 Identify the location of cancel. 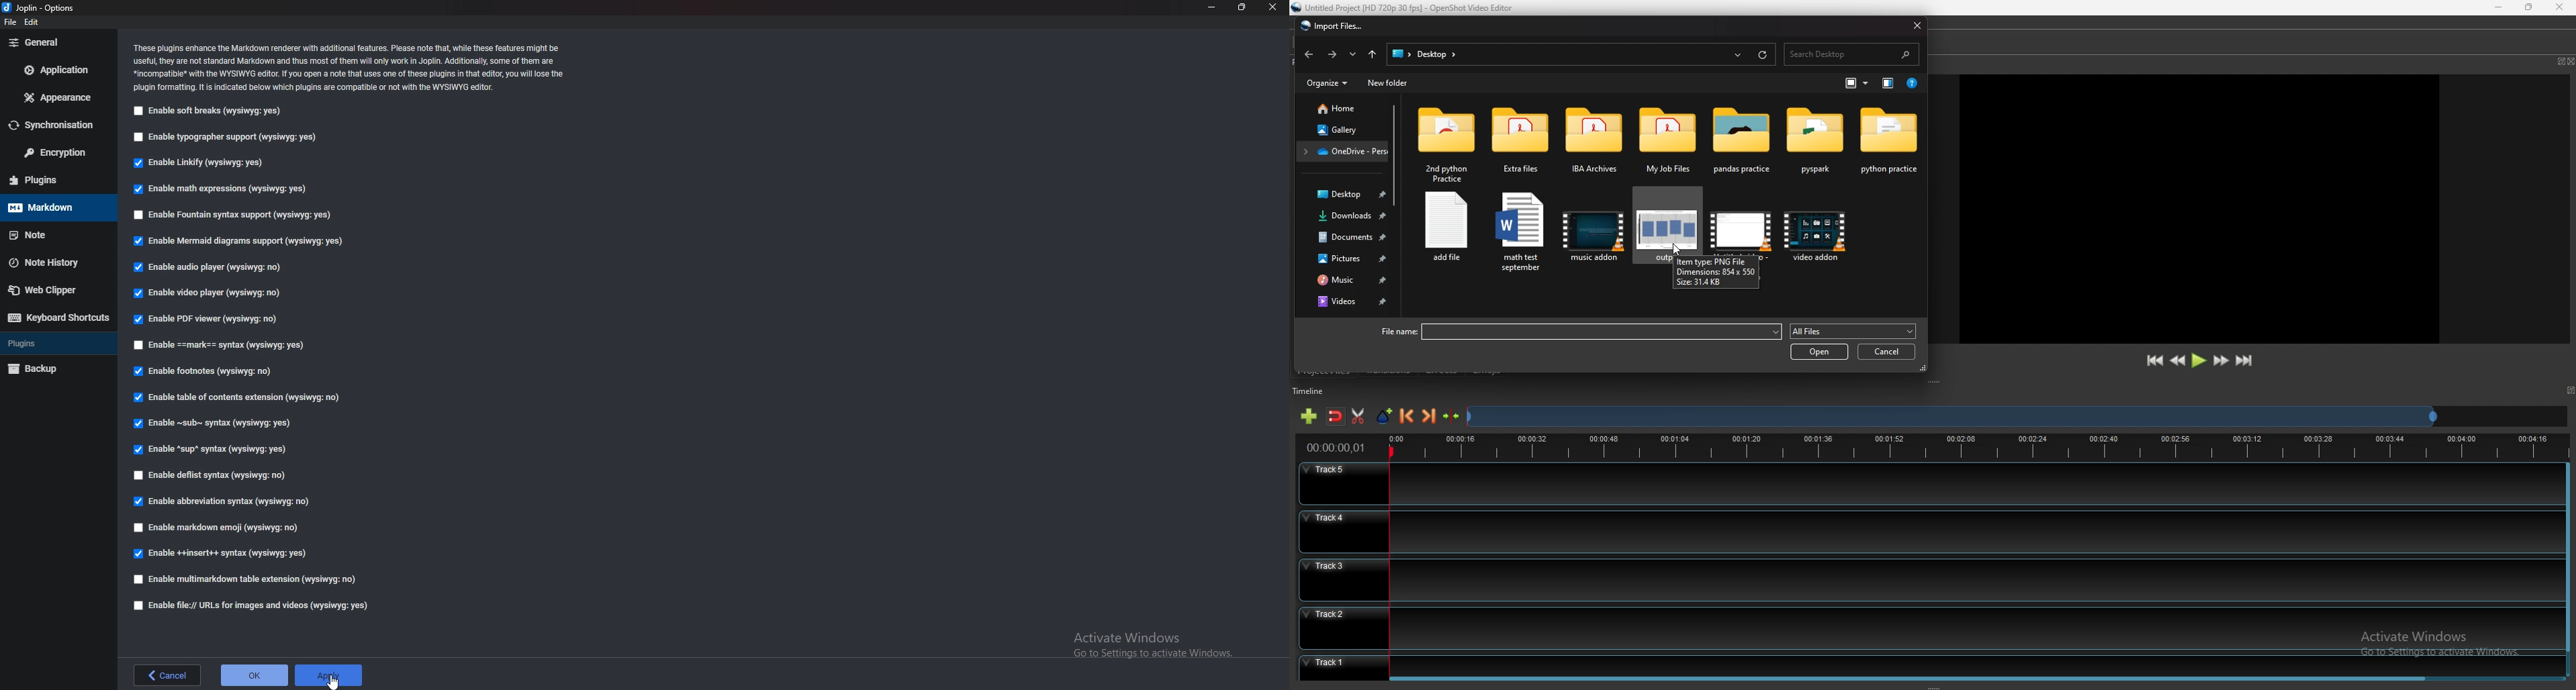
(1887, 352).